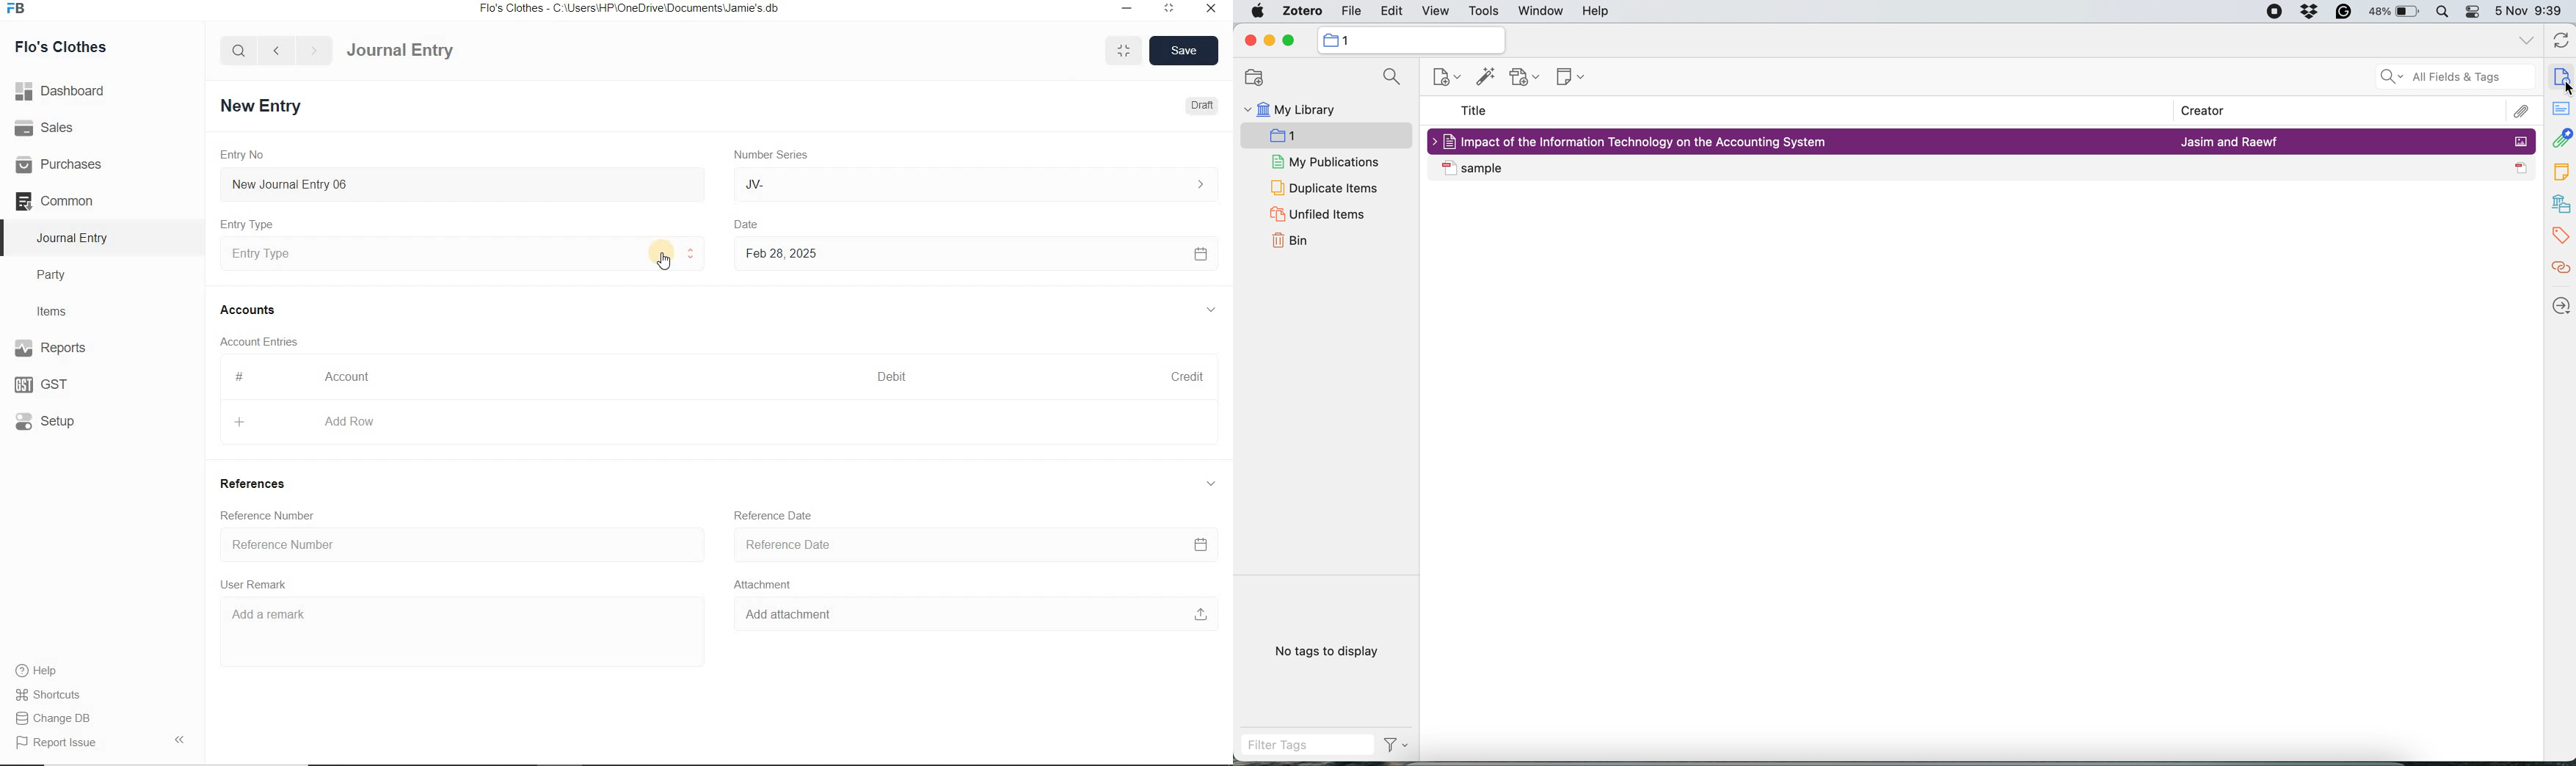  Describe the element at coordinates (1325, 215) in the screenshot. I see `unfiled items` at that location.